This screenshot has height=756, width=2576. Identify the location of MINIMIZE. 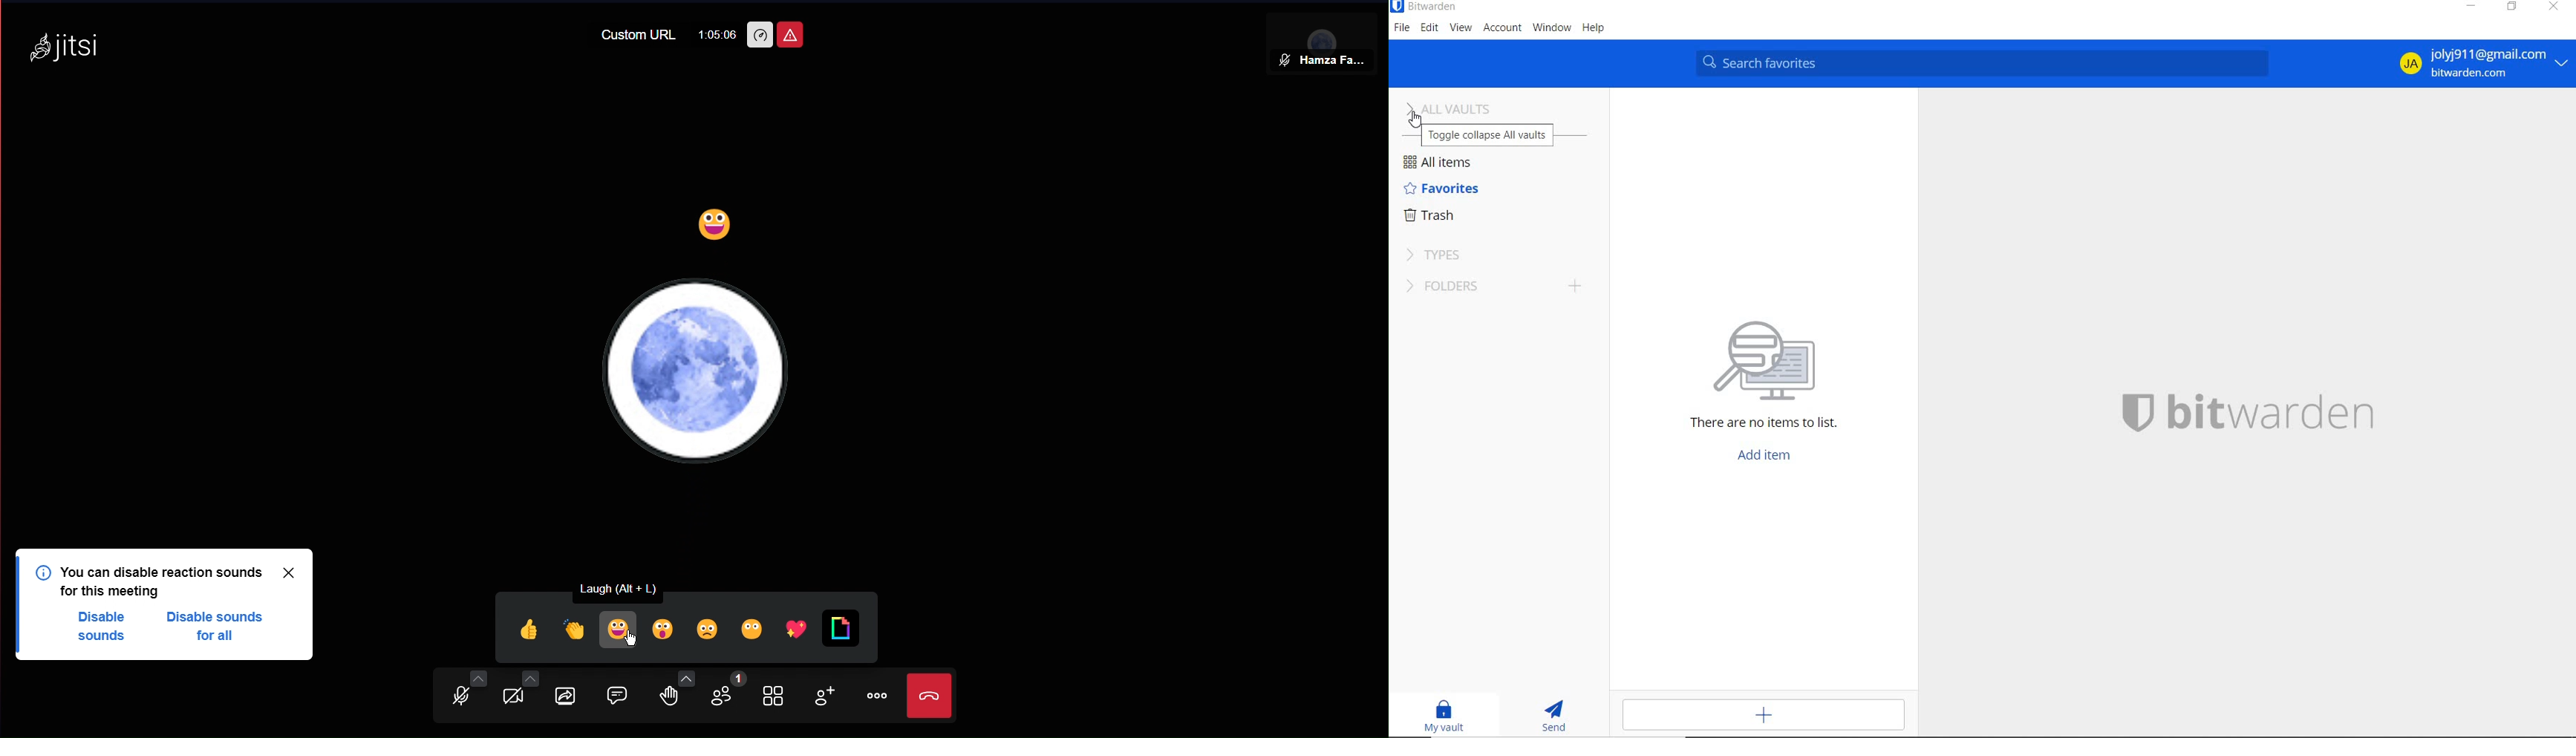
(2470, 7).